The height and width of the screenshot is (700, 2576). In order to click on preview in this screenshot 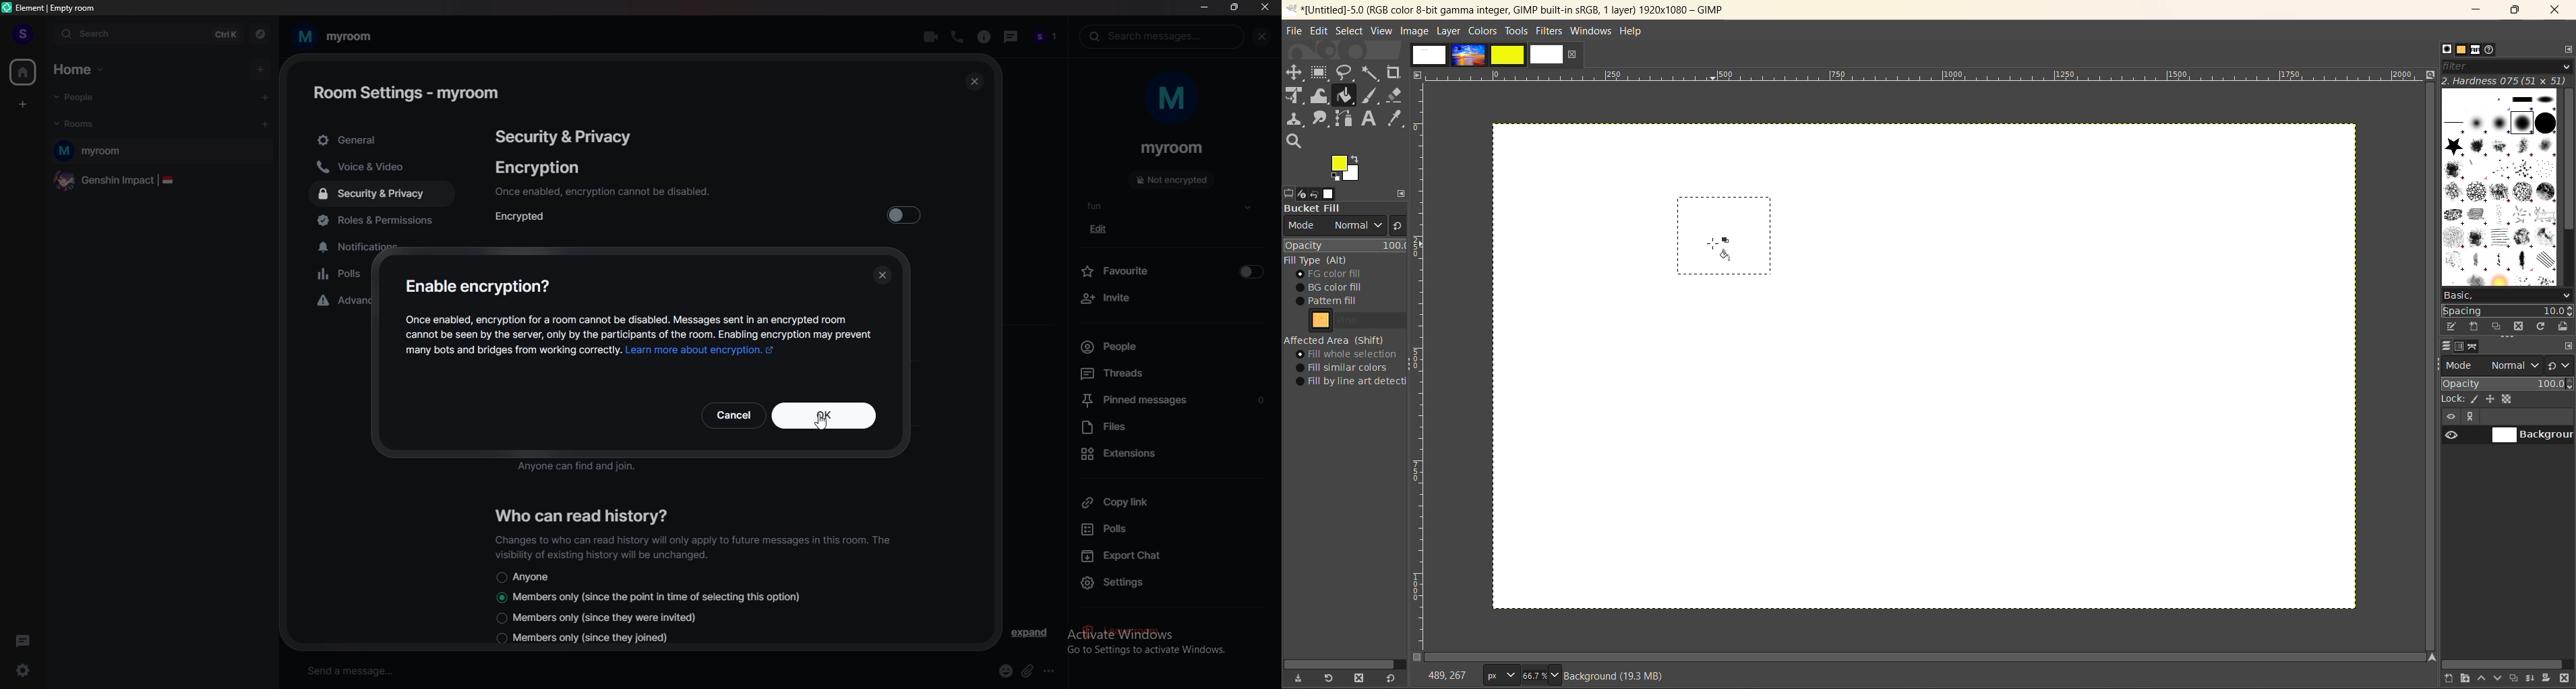, I will do `click(2450, 437)`.